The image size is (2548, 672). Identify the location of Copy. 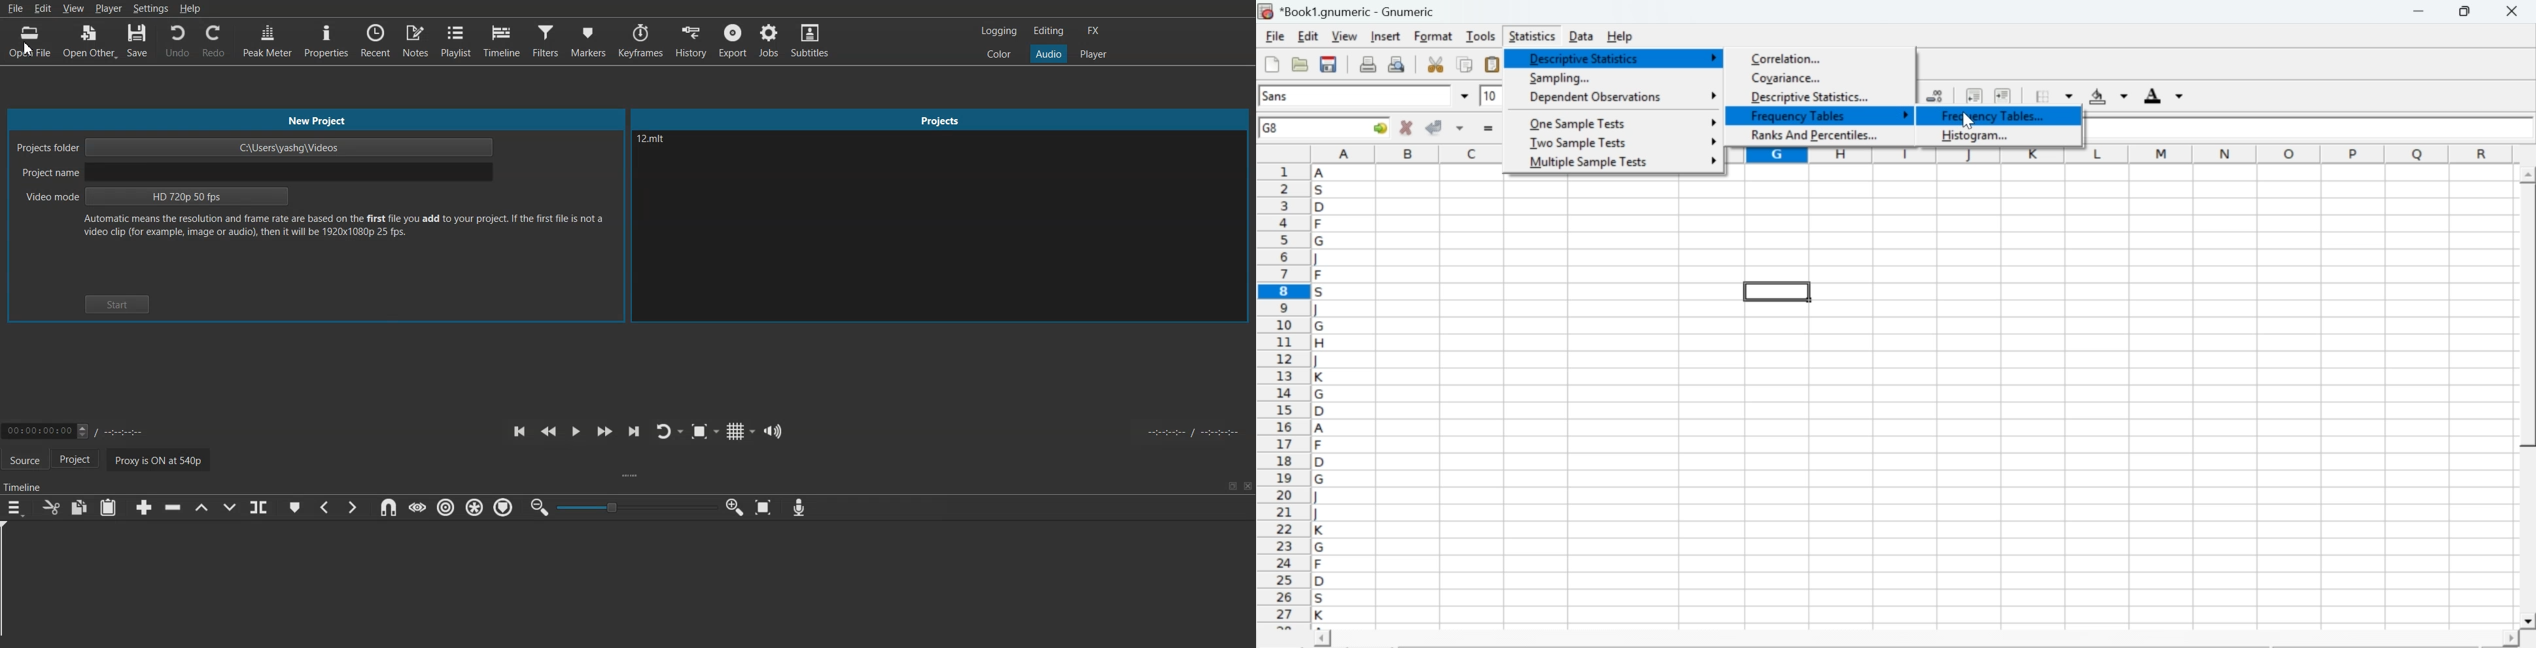
(80, 507).